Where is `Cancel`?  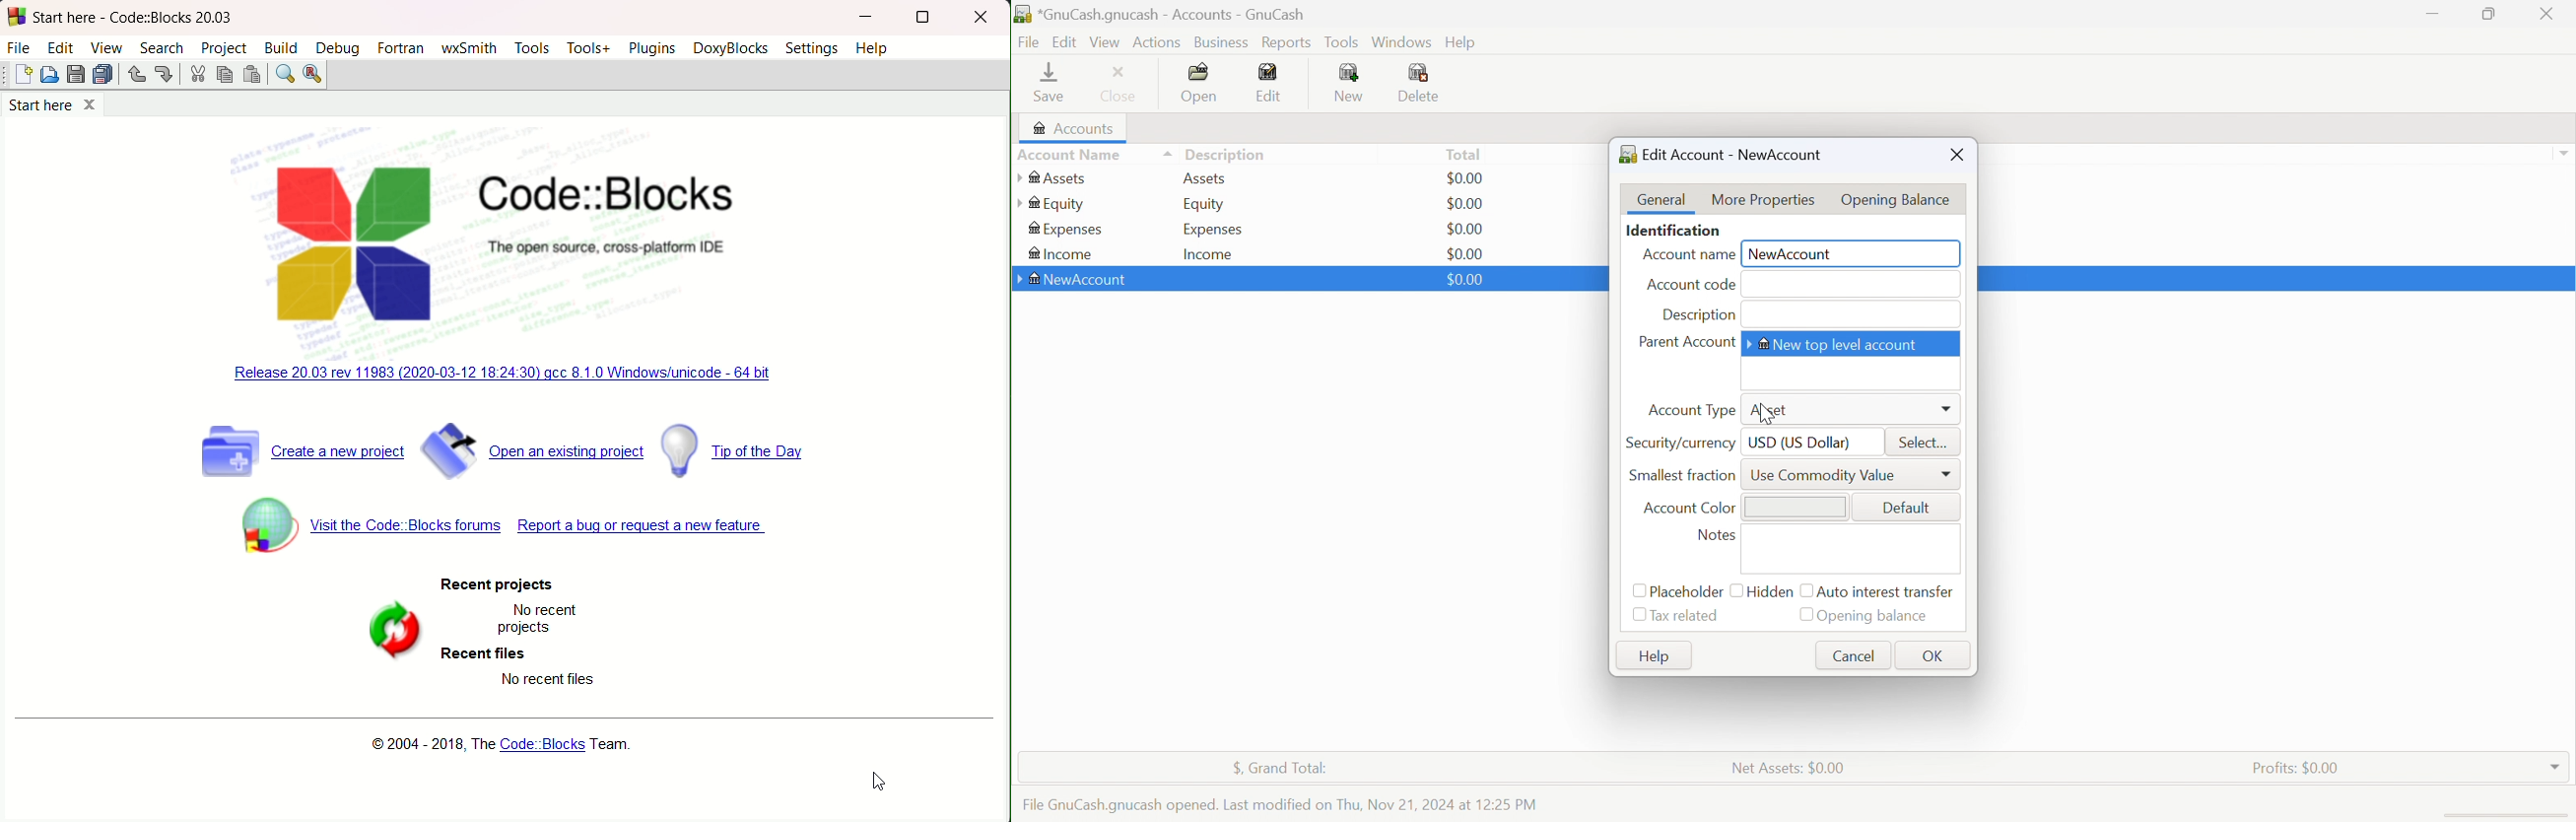 Cancel is located at coordinates (1853, 656).